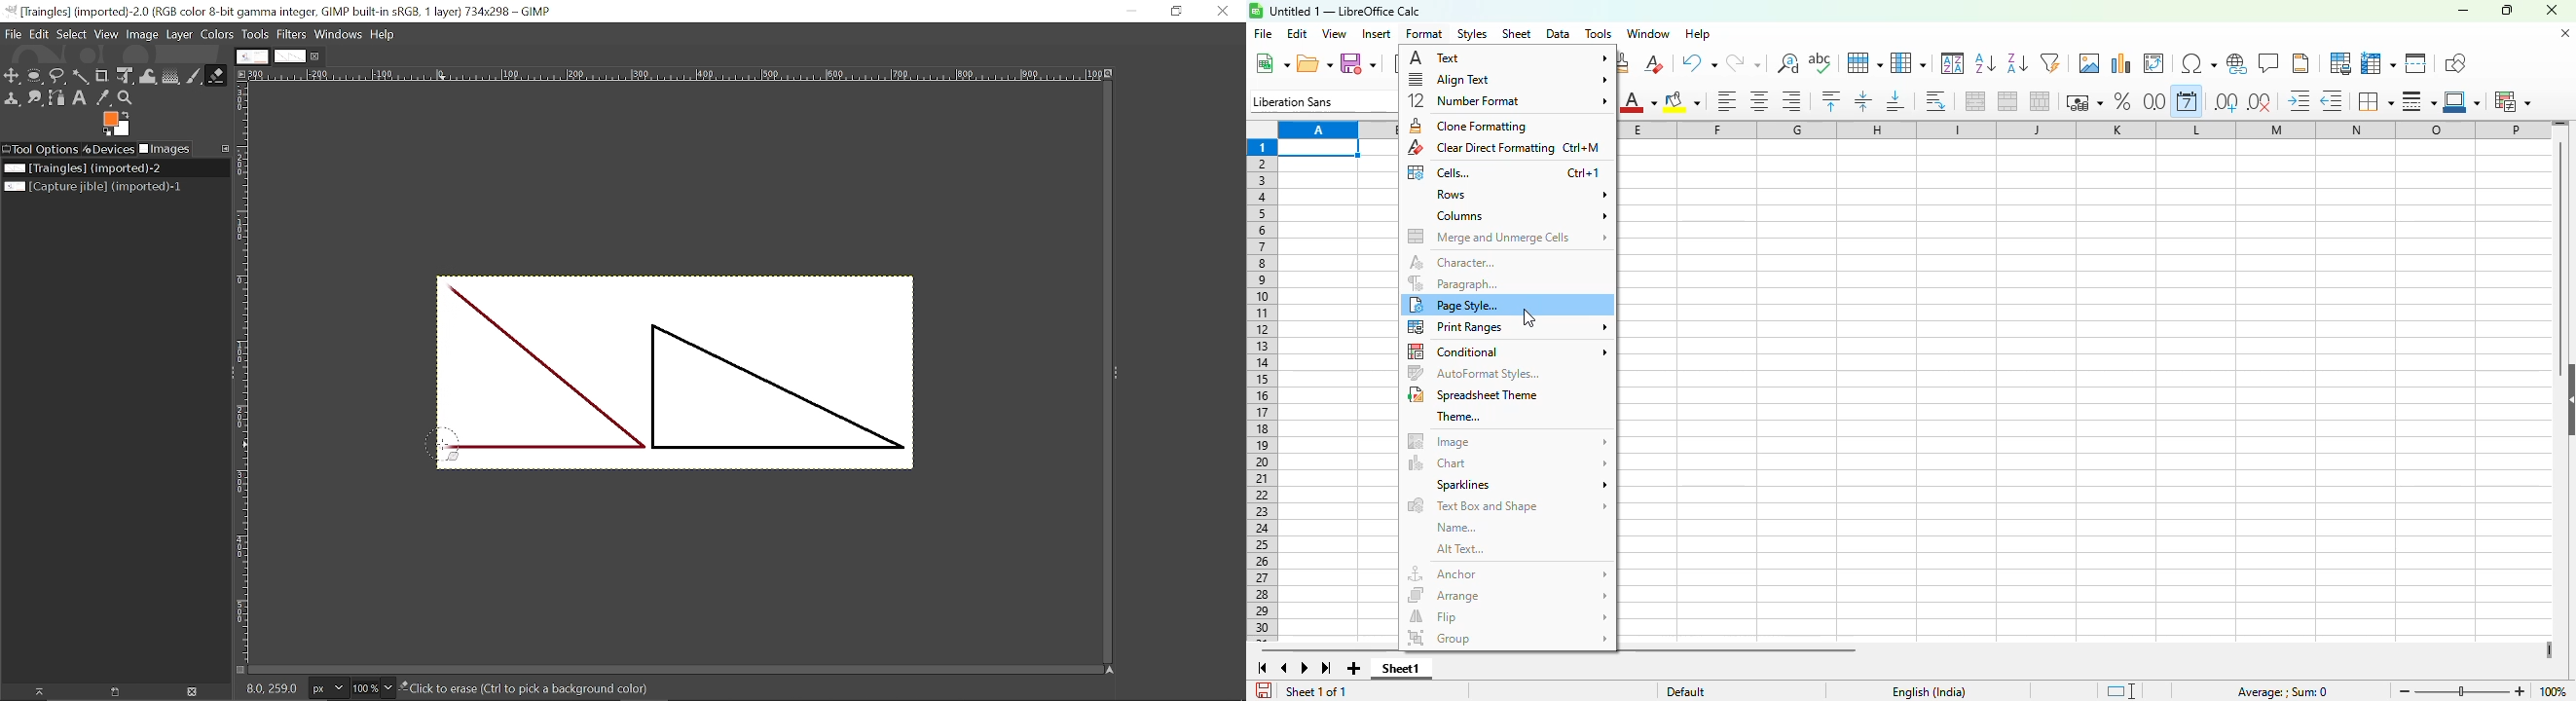 The image size is (2576, 728). Describe the element at coordinates (2238, 63) in the screenshot. I see `insert hyperlink` at that location.